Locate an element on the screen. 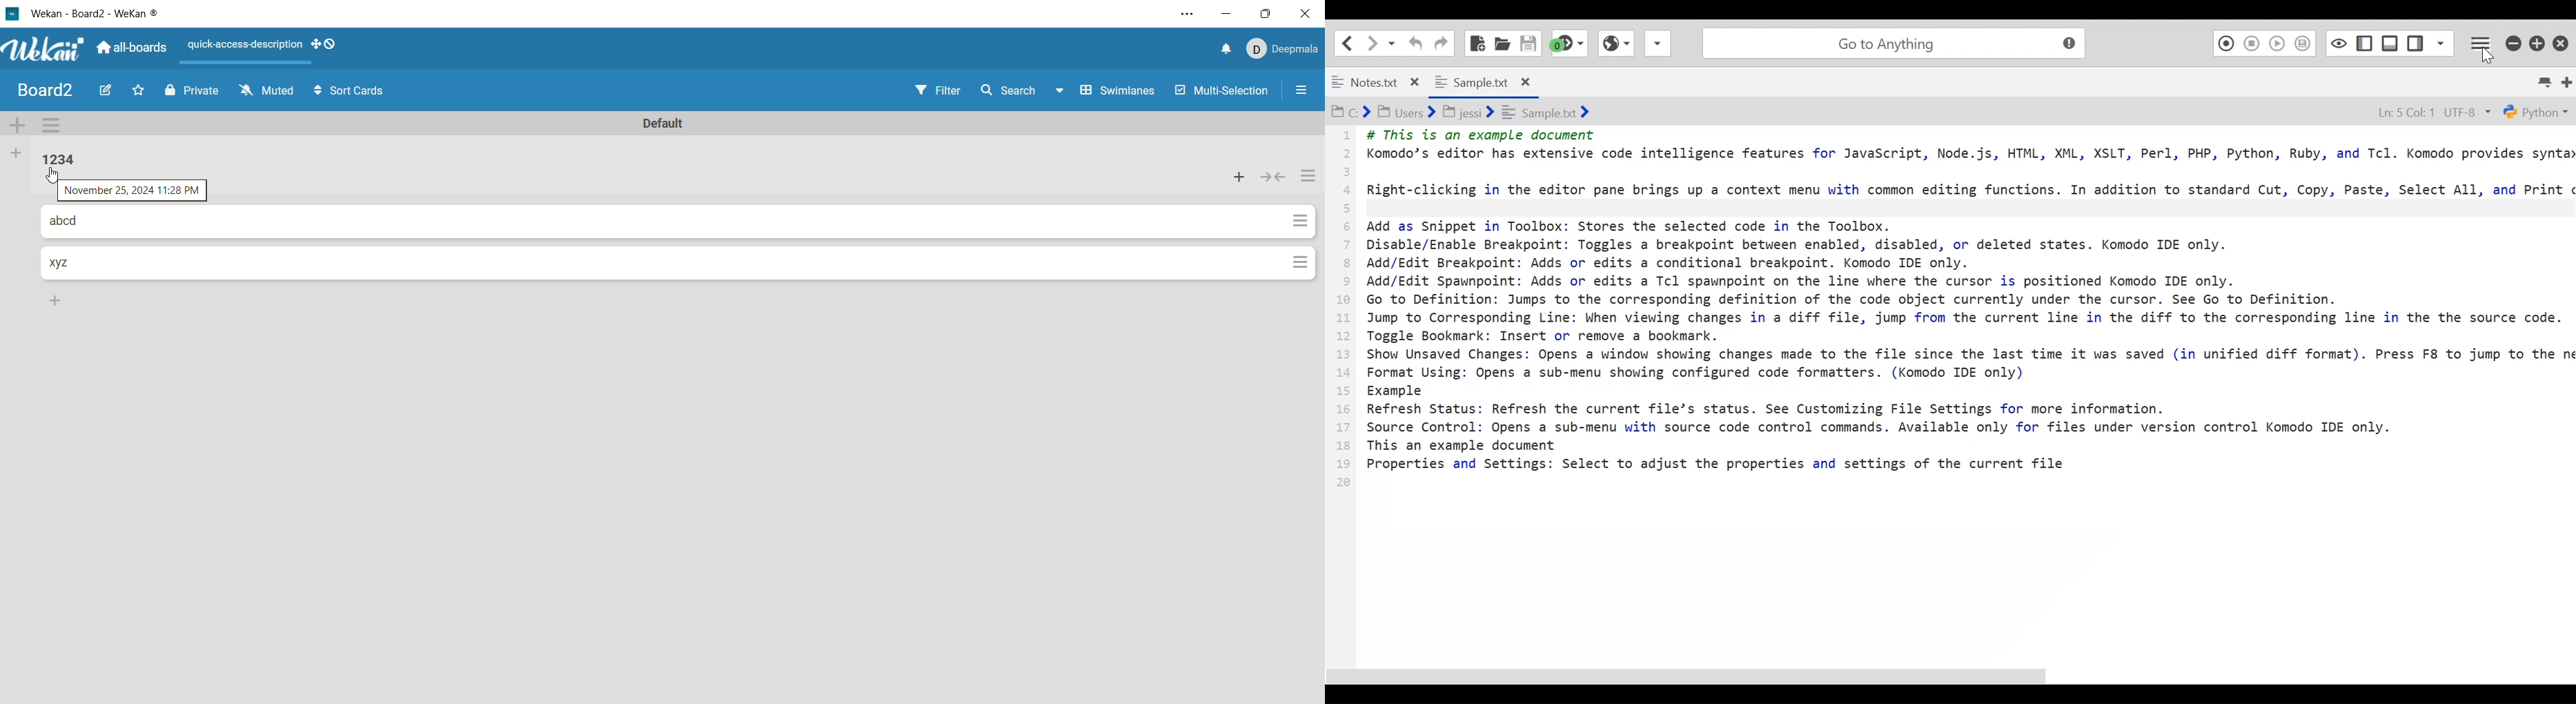  Undo is located at coordinates (1416, 42).